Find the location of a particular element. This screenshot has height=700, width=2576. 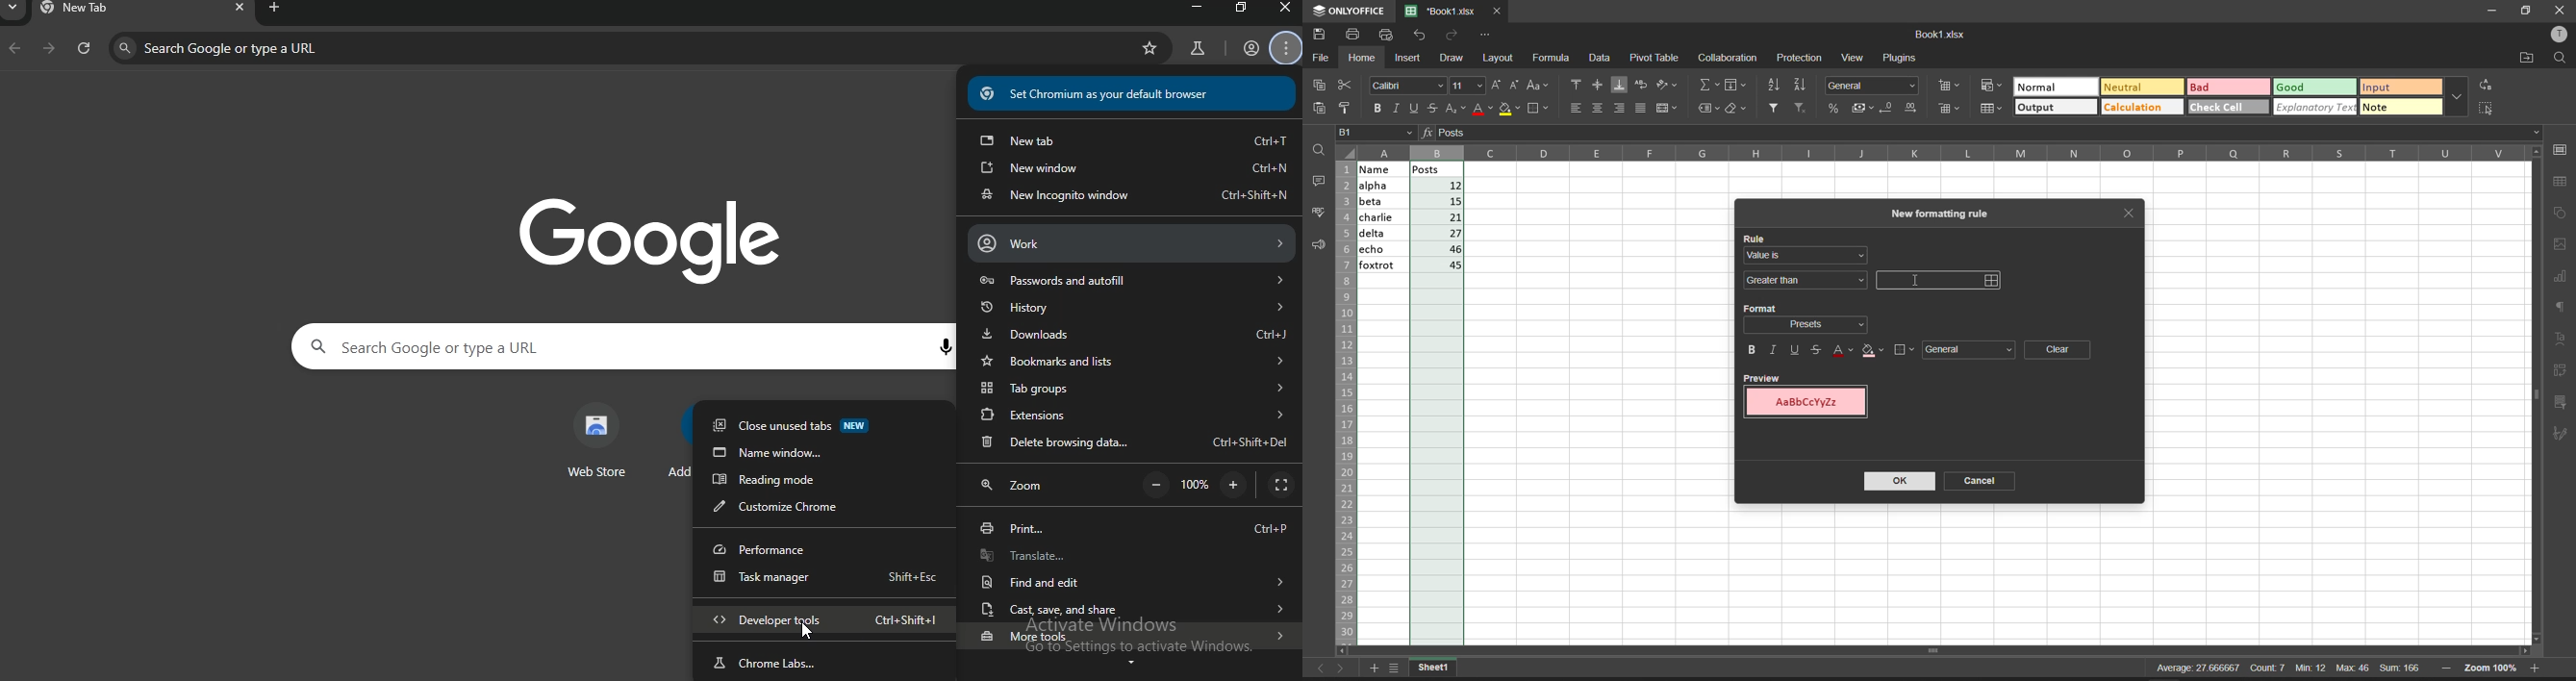

decrement font size is located at coordinates (1516, 83).